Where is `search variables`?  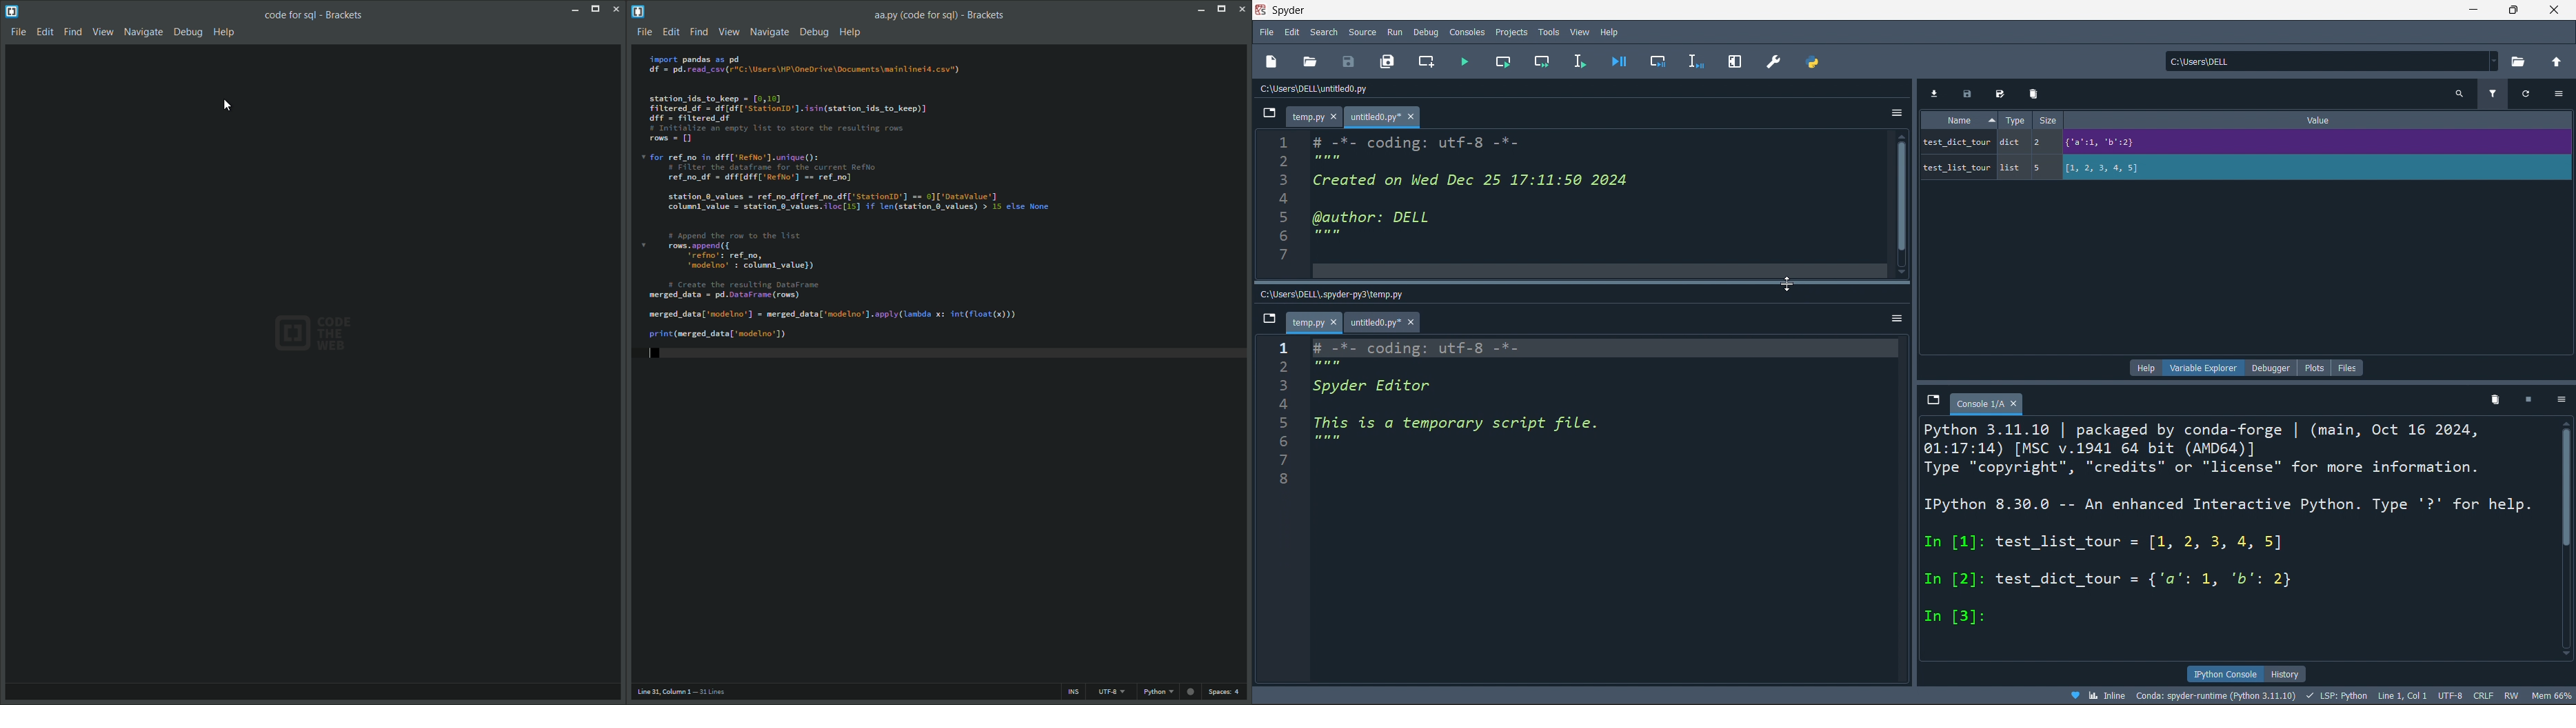 search variables is located at coordinates (2459, 95).